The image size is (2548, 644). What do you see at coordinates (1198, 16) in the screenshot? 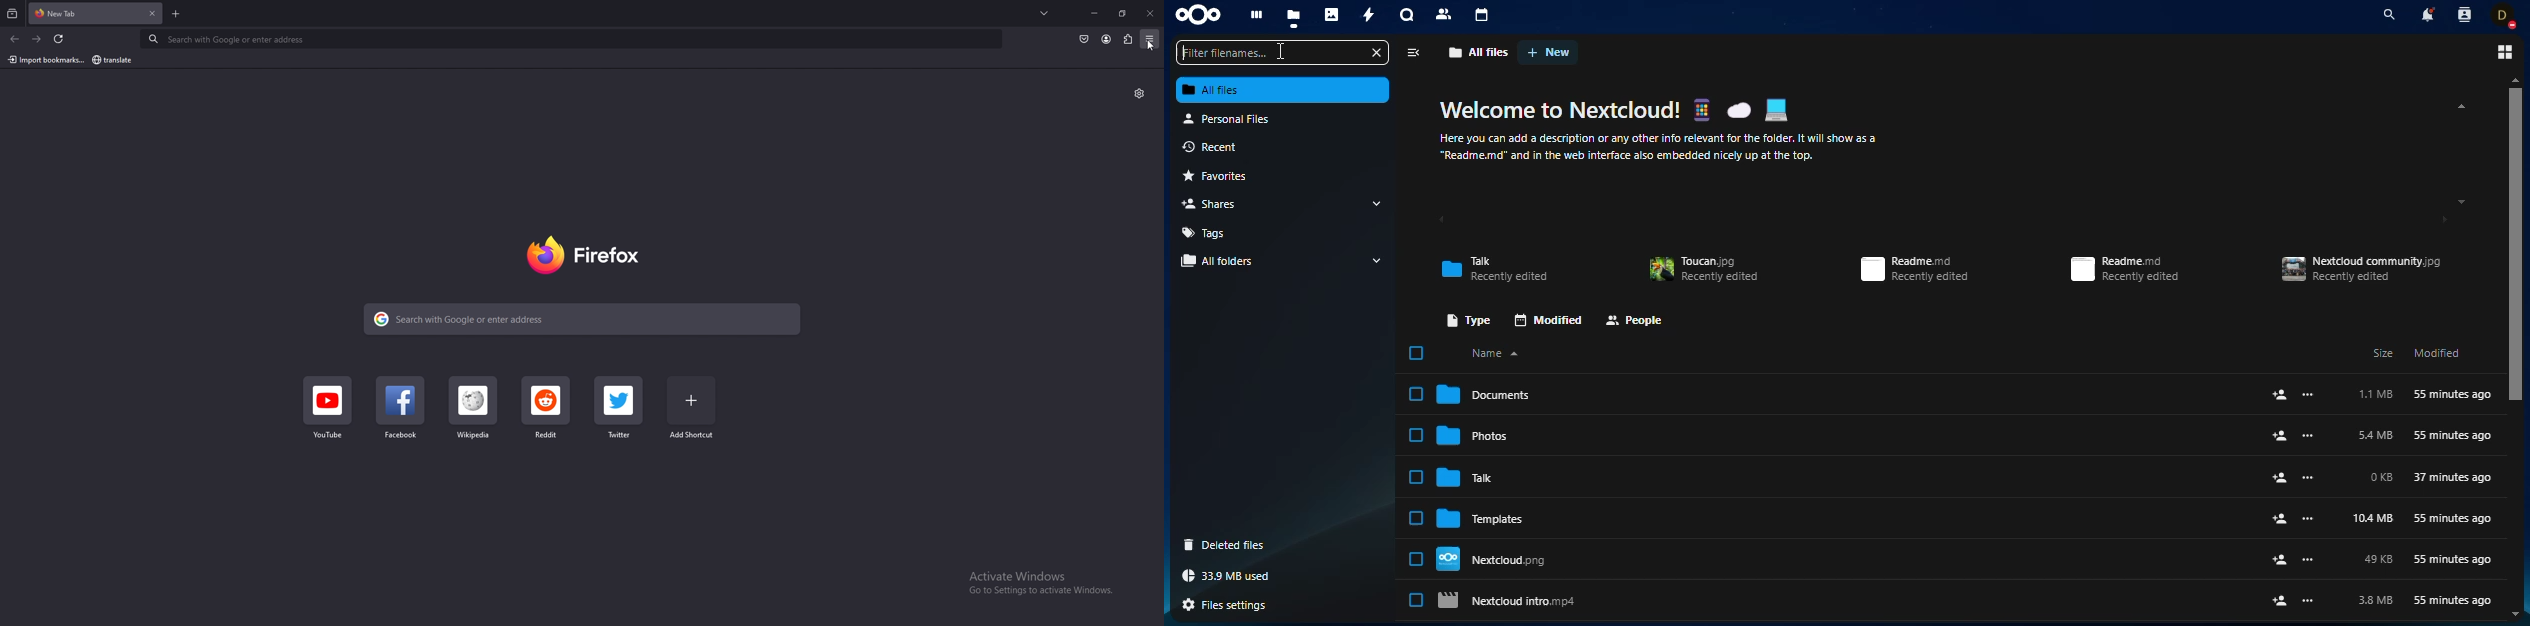
I see `nextcloud logo` at bounding box center [1198, 16].